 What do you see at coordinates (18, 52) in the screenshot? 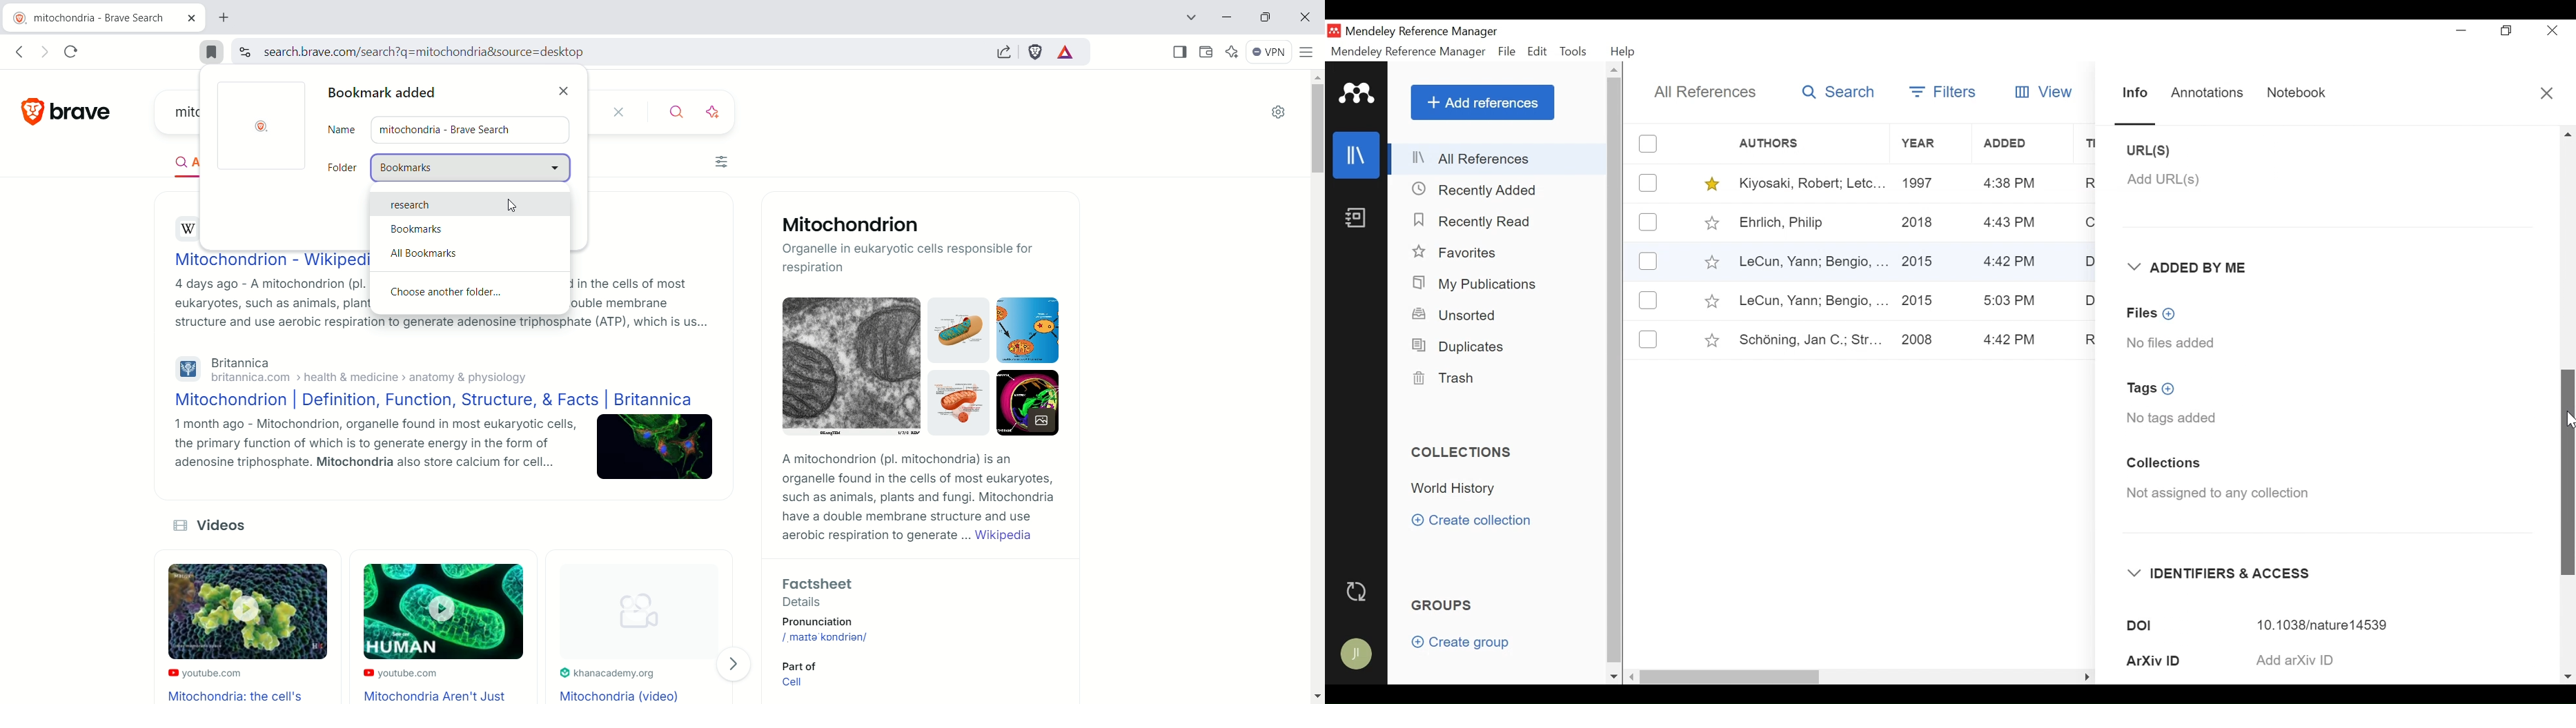
I see `go back` at bounding box center [18, 52].